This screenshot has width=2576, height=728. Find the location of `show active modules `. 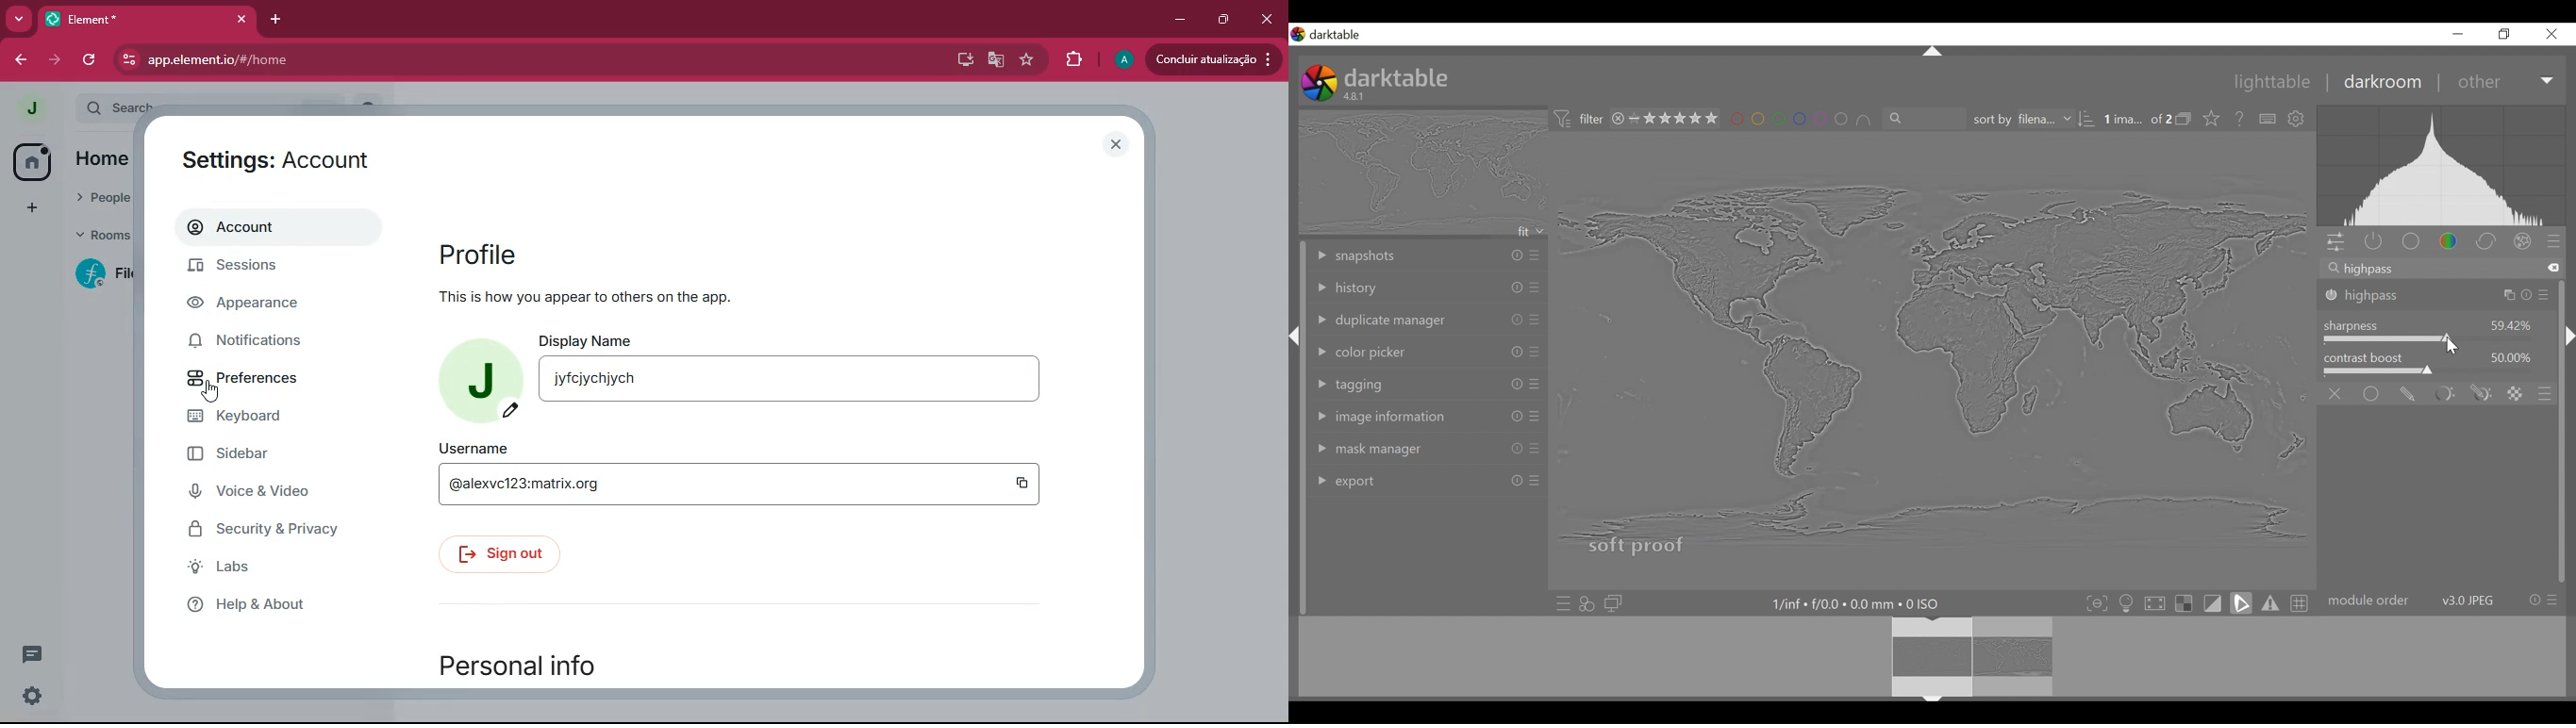

show active modules  is located at coordinates (2372, 243).